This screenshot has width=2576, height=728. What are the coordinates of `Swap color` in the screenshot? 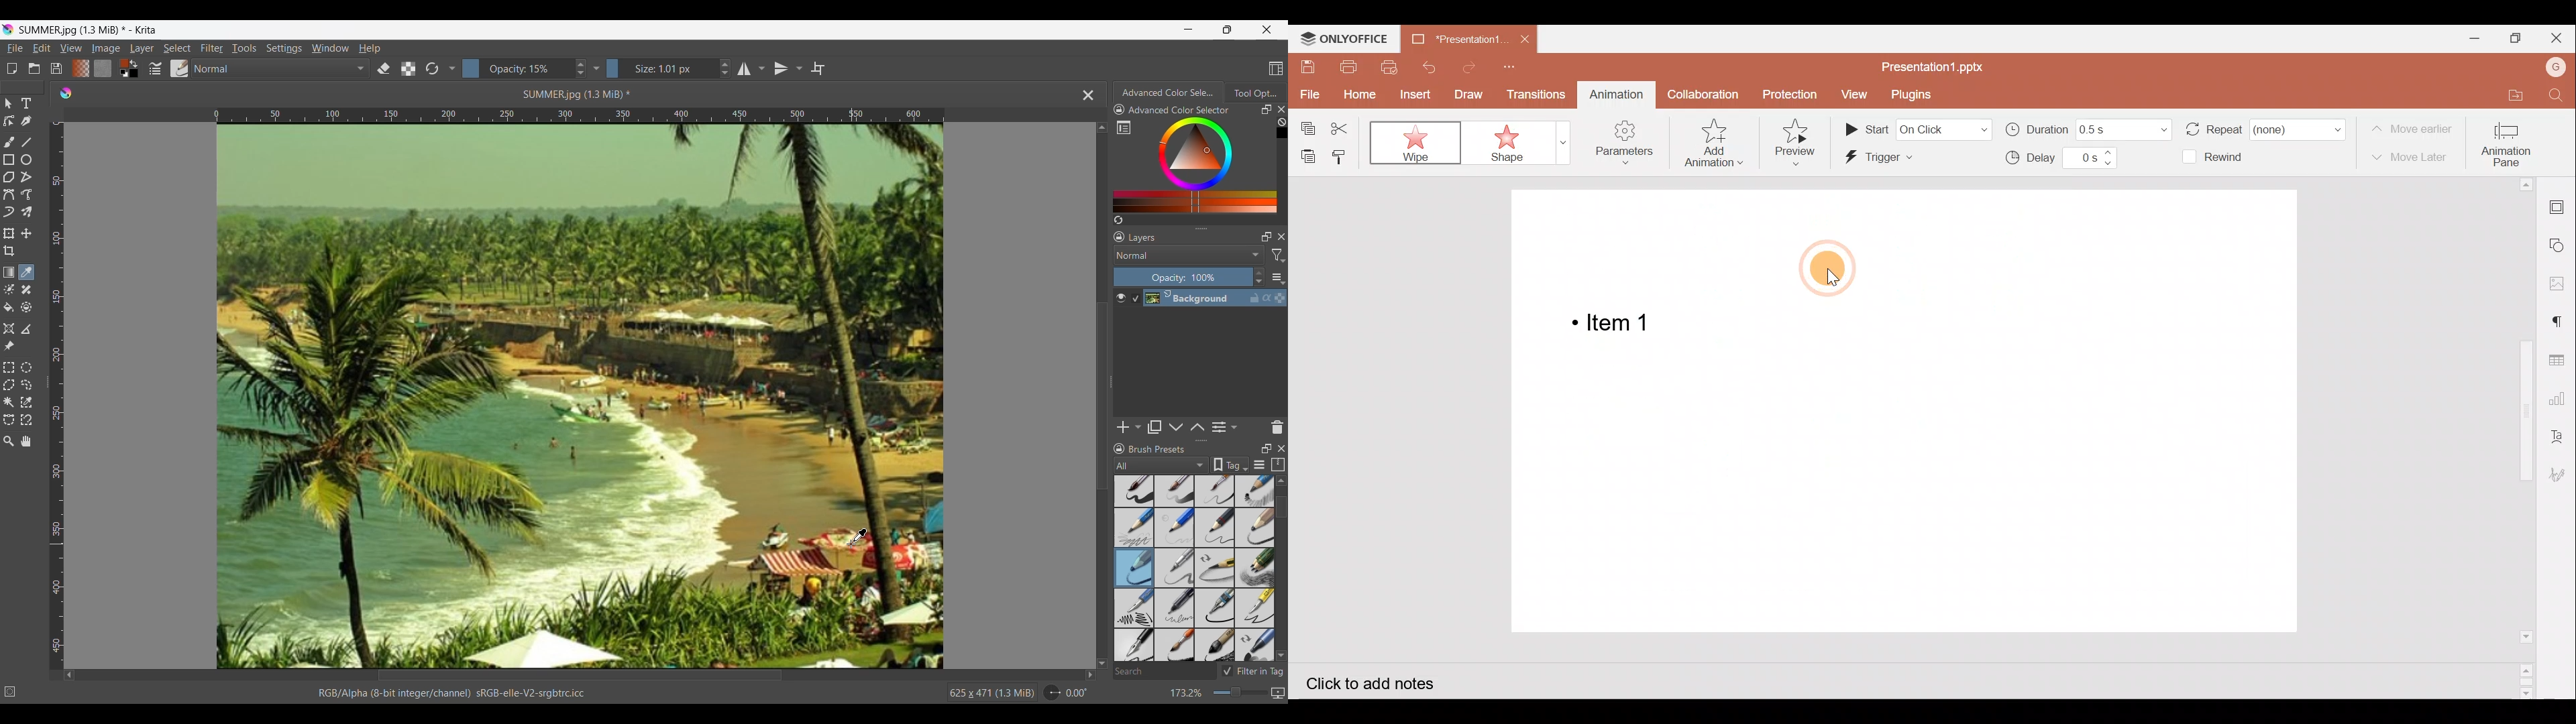 It's located at (133, 64).